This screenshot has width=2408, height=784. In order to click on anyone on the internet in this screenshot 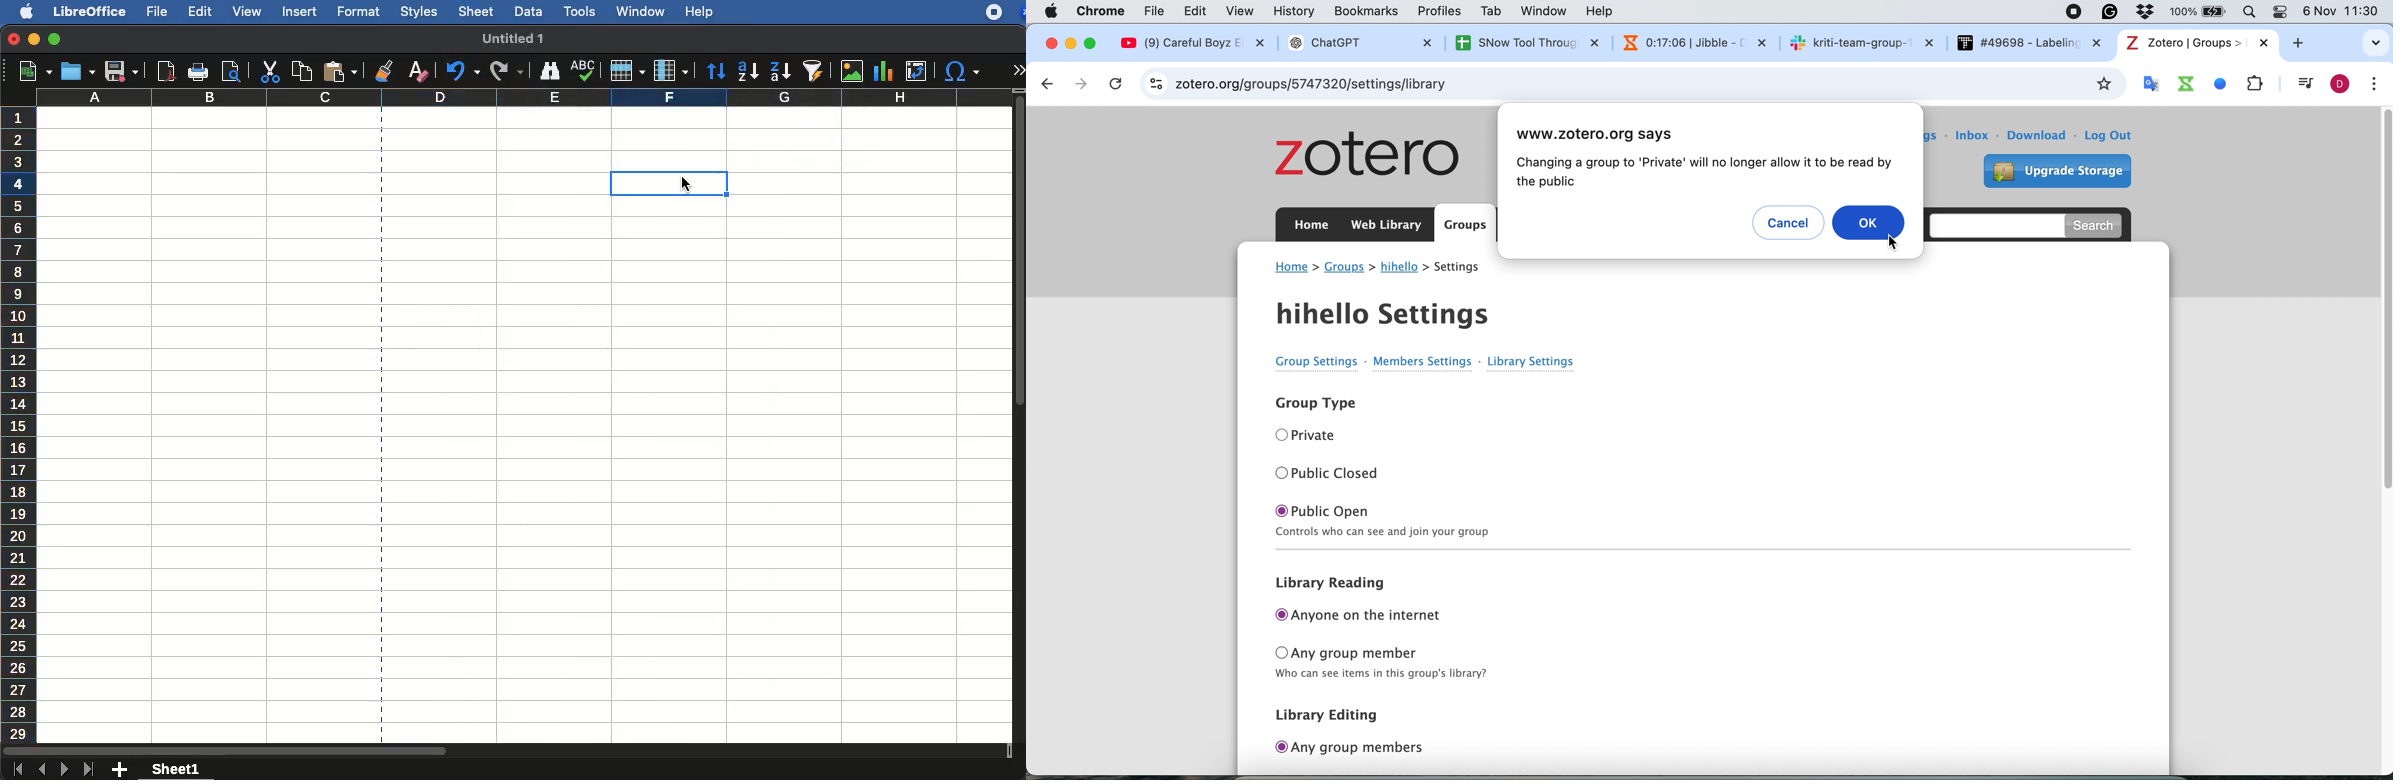, I will do `click(1367, 617)`.